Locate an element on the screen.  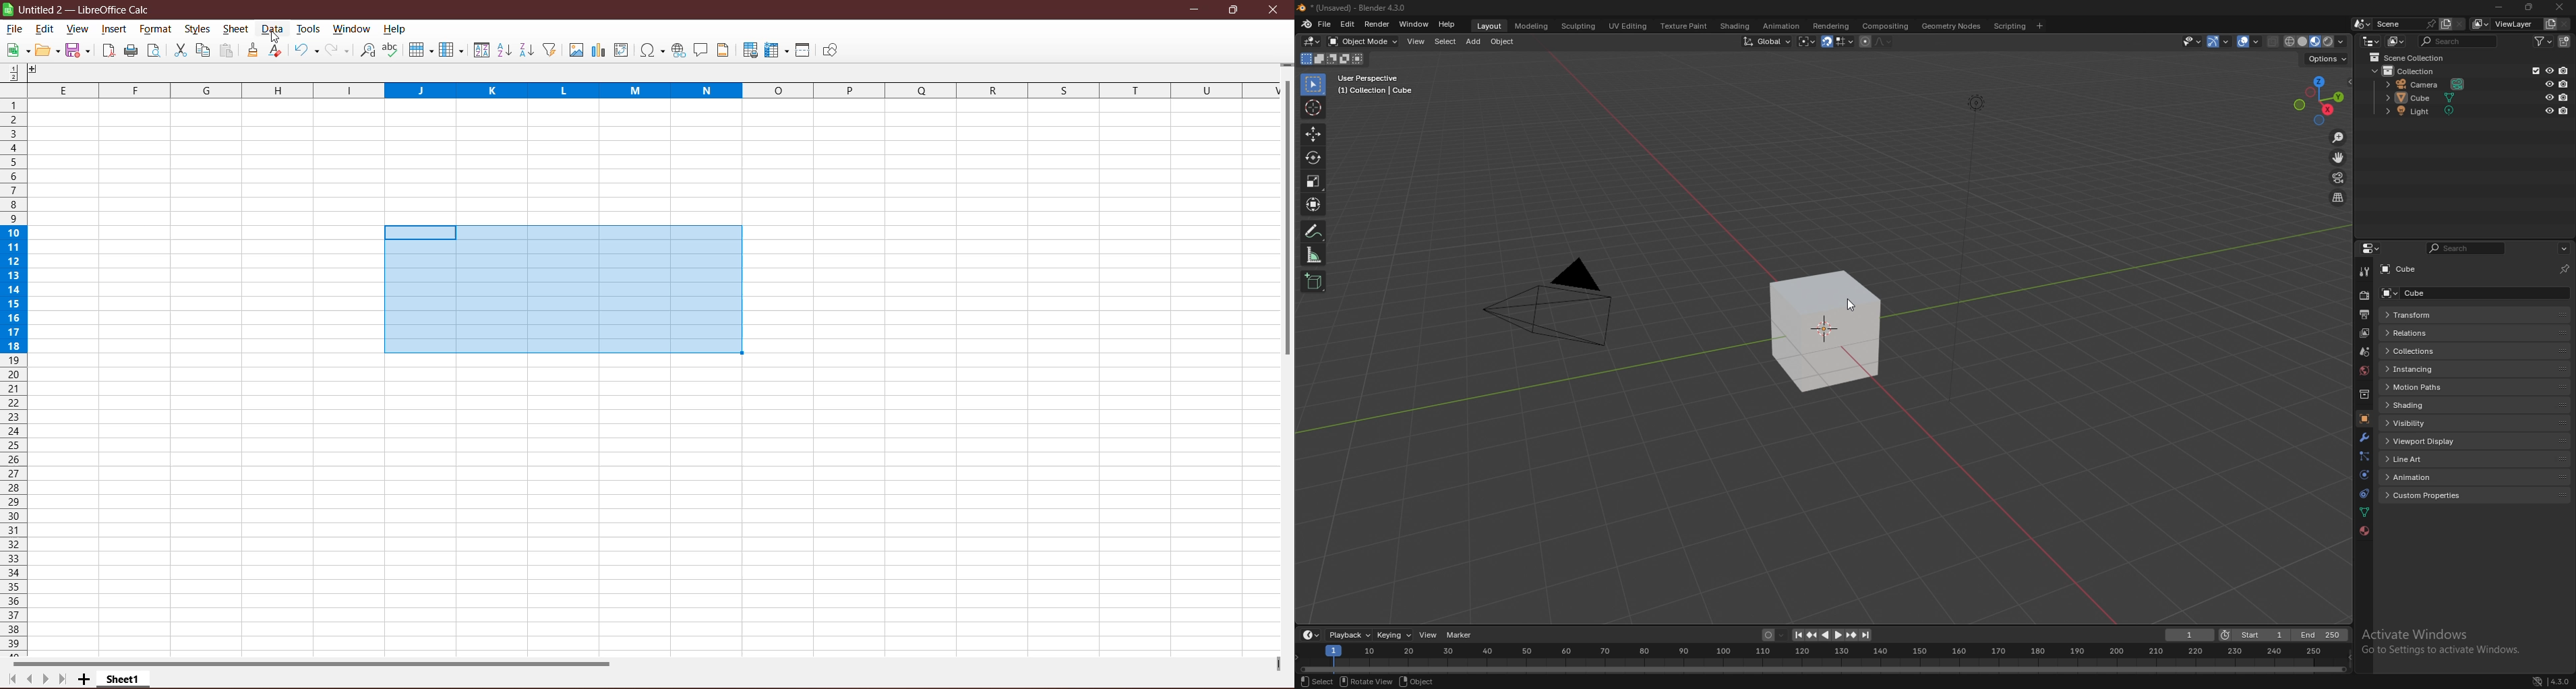
custom properties is located at coordinates (2474, 495).